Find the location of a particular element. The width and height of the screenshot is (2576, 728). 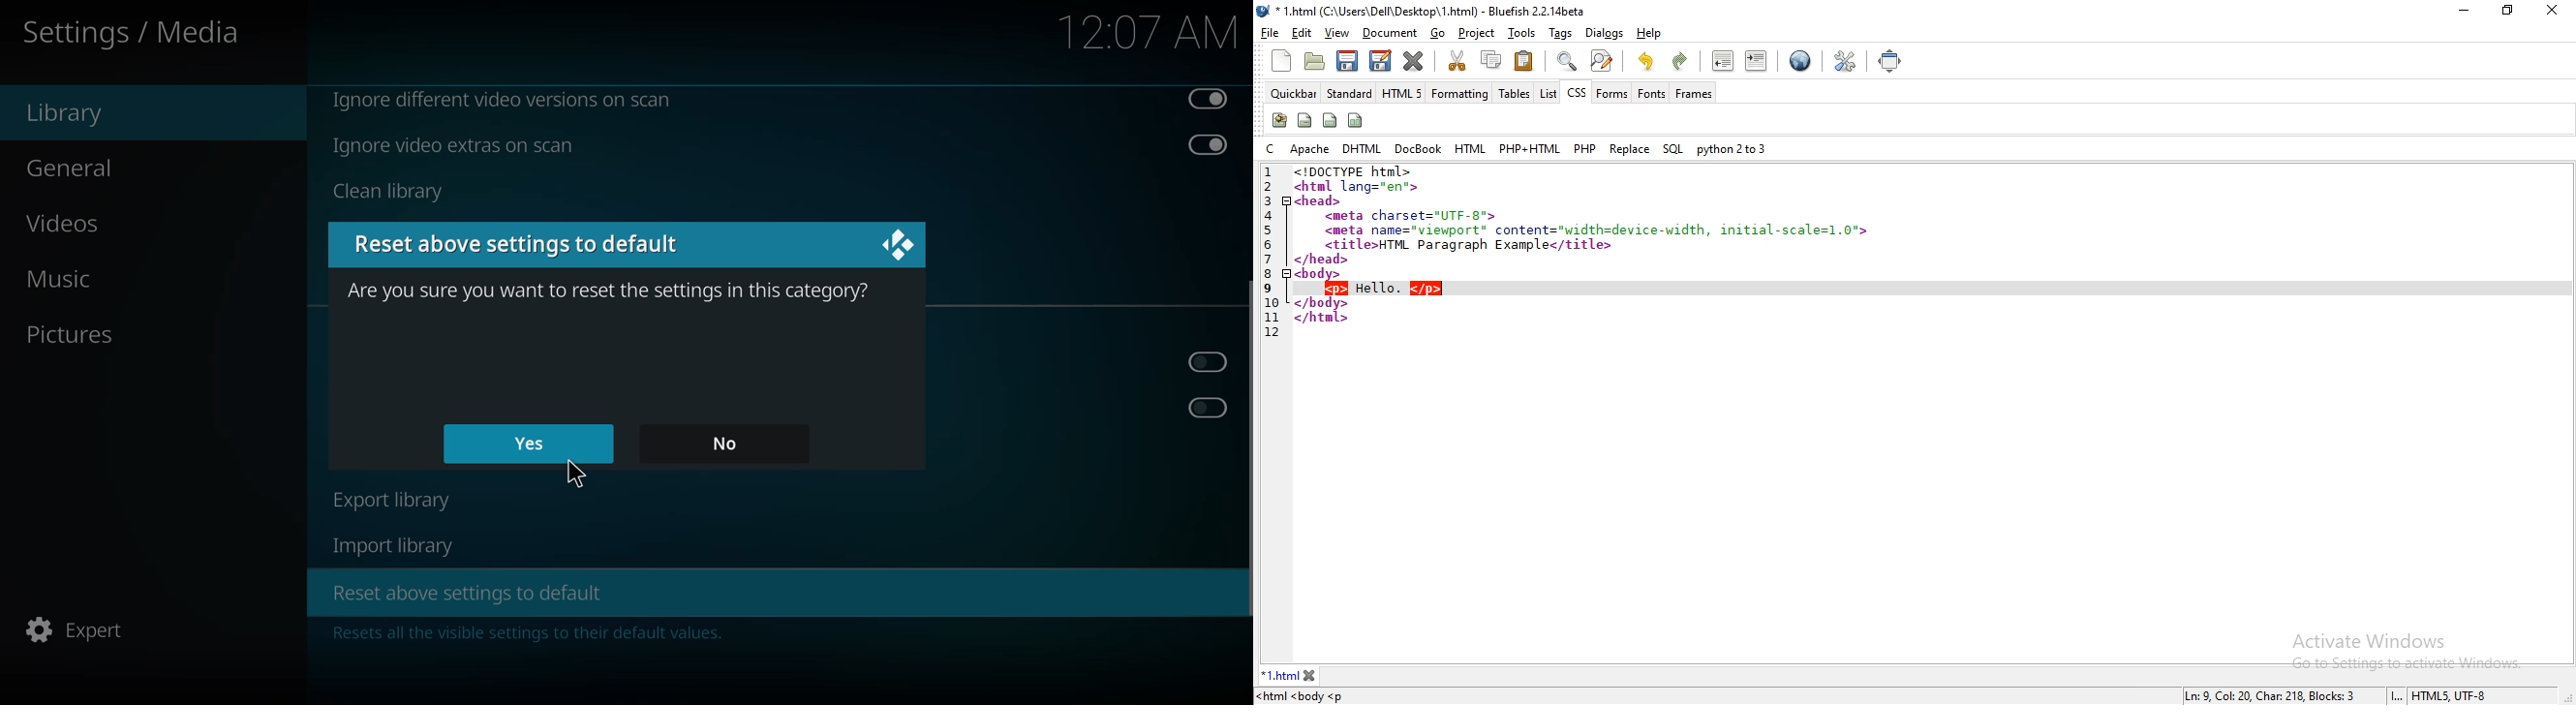

<body> is located at coordinates (1320, 274).